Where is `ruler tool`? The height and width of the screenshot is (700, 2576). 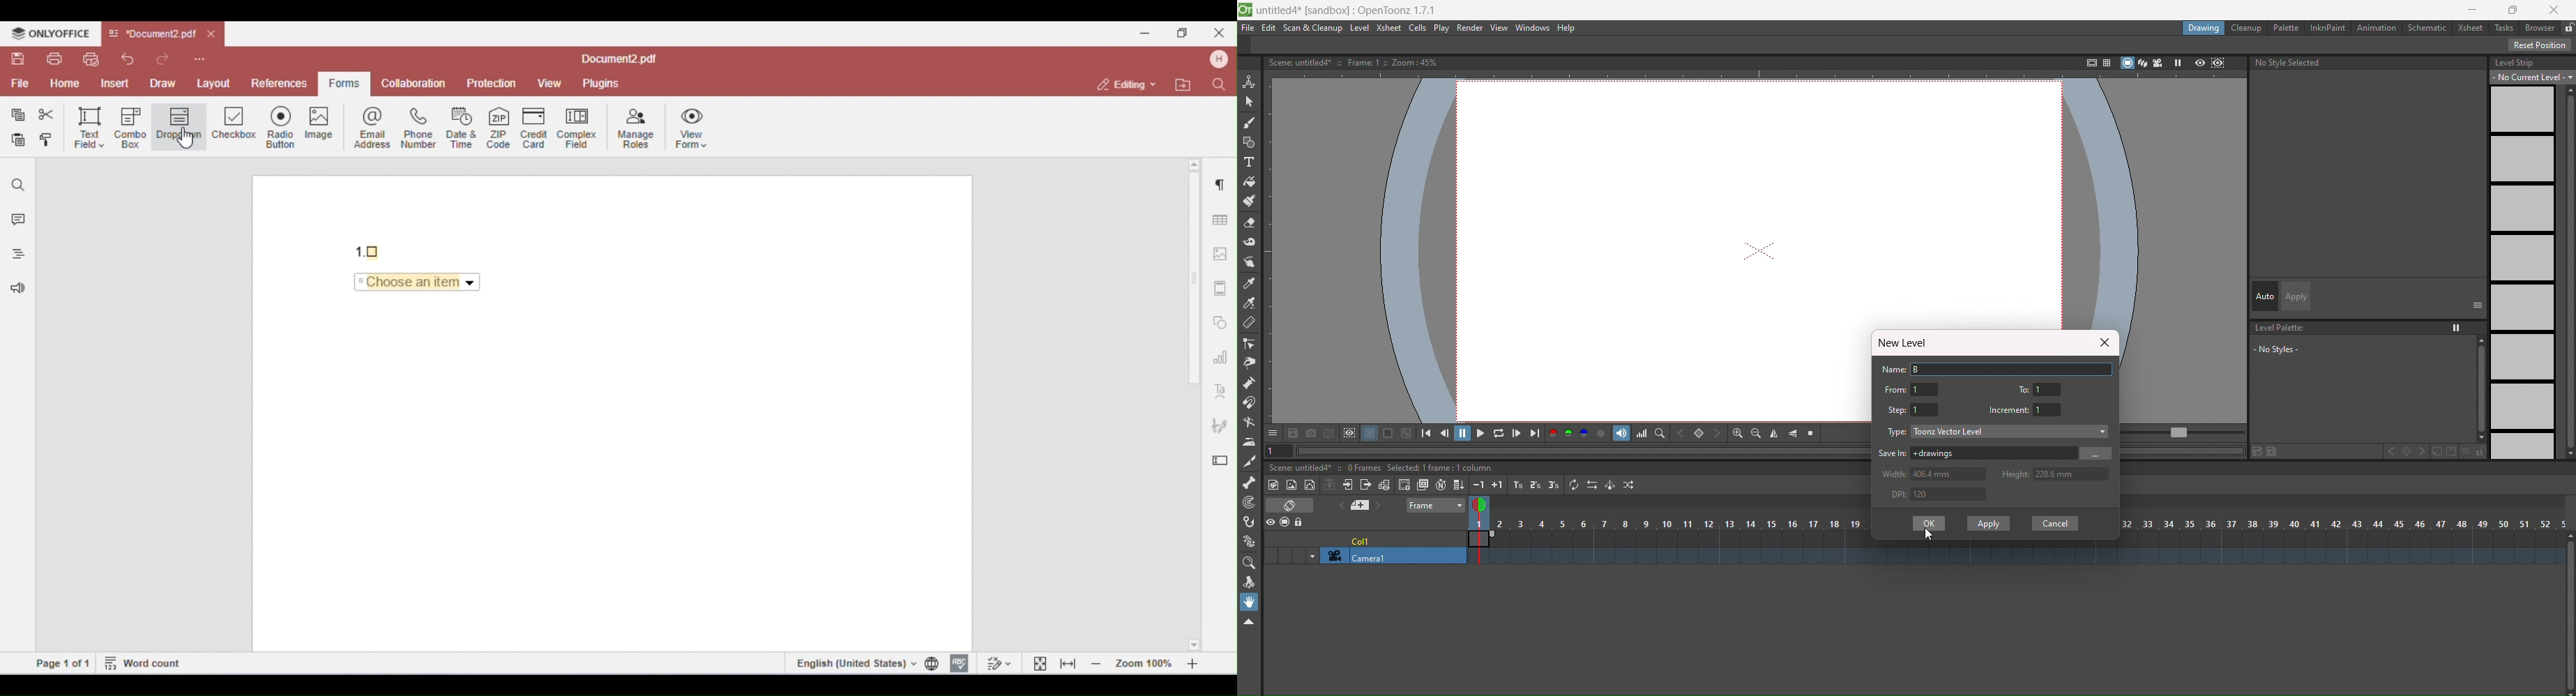
ruler tool is located at coordinates (1249, 323).